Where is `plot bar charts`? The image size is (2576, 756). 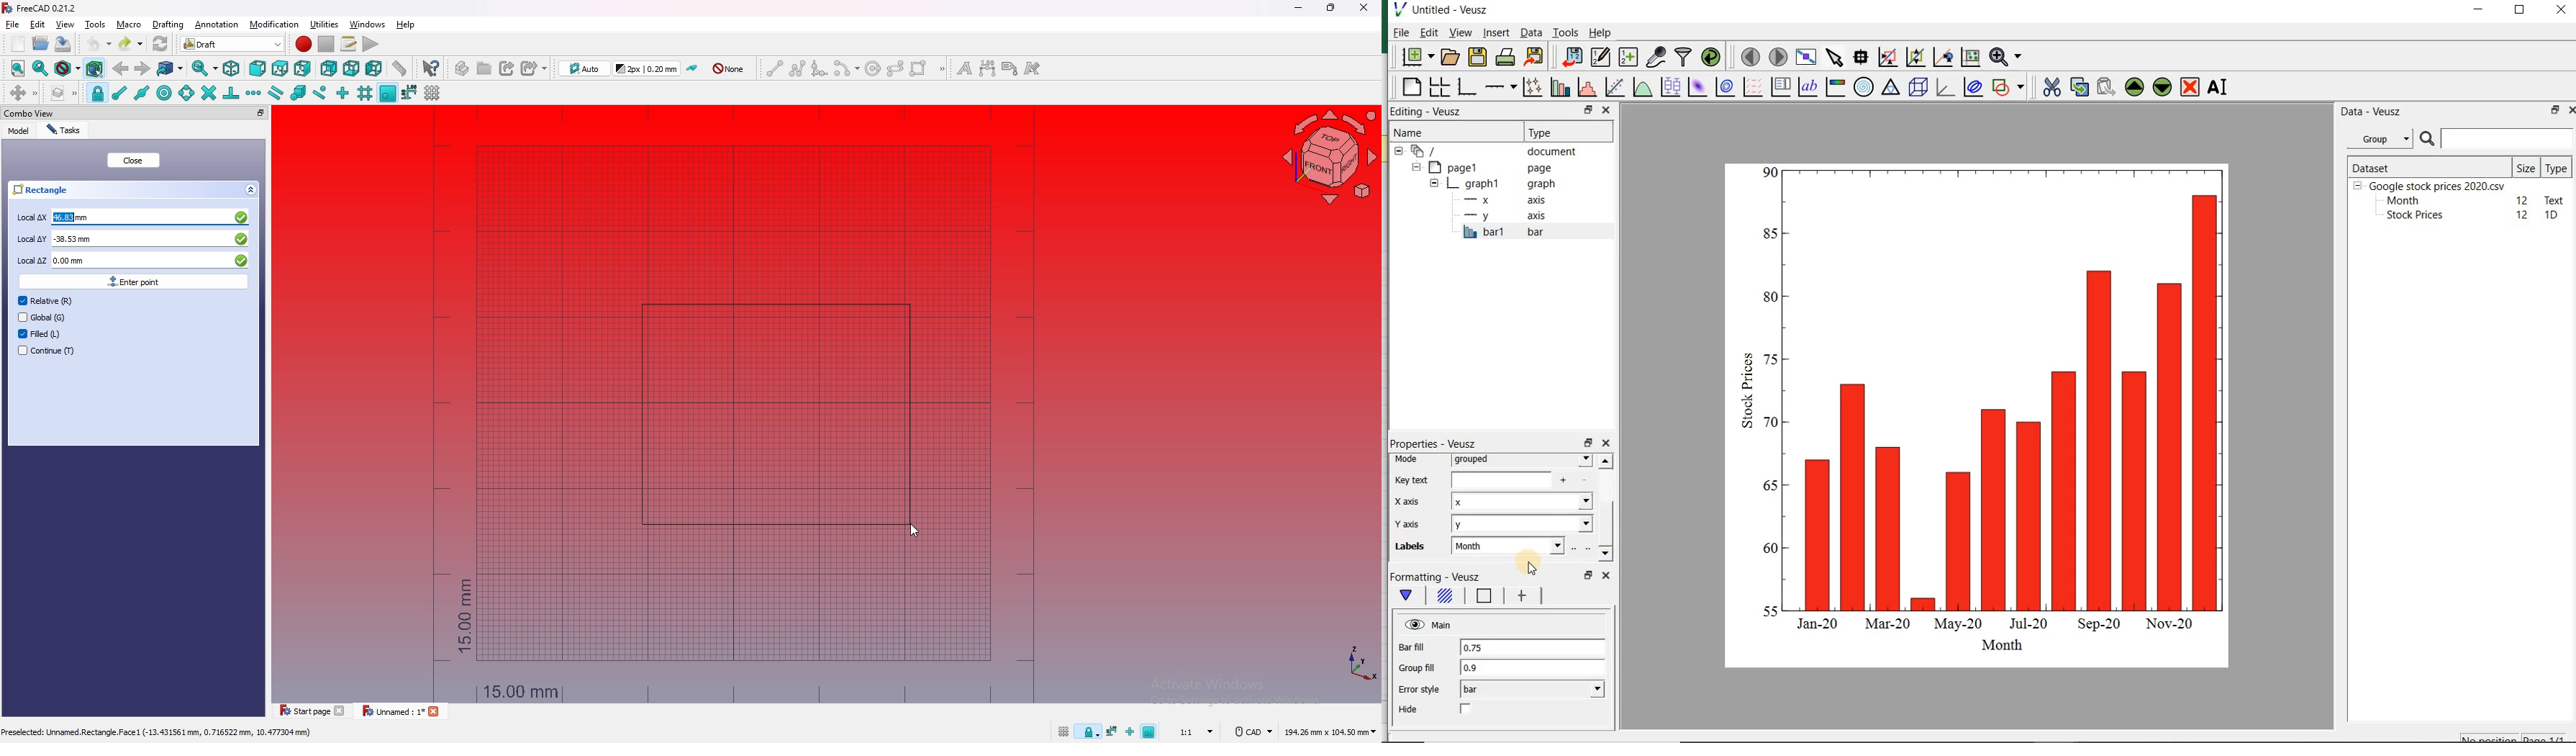 plot bar charts is located at coordinates (1558, 88).